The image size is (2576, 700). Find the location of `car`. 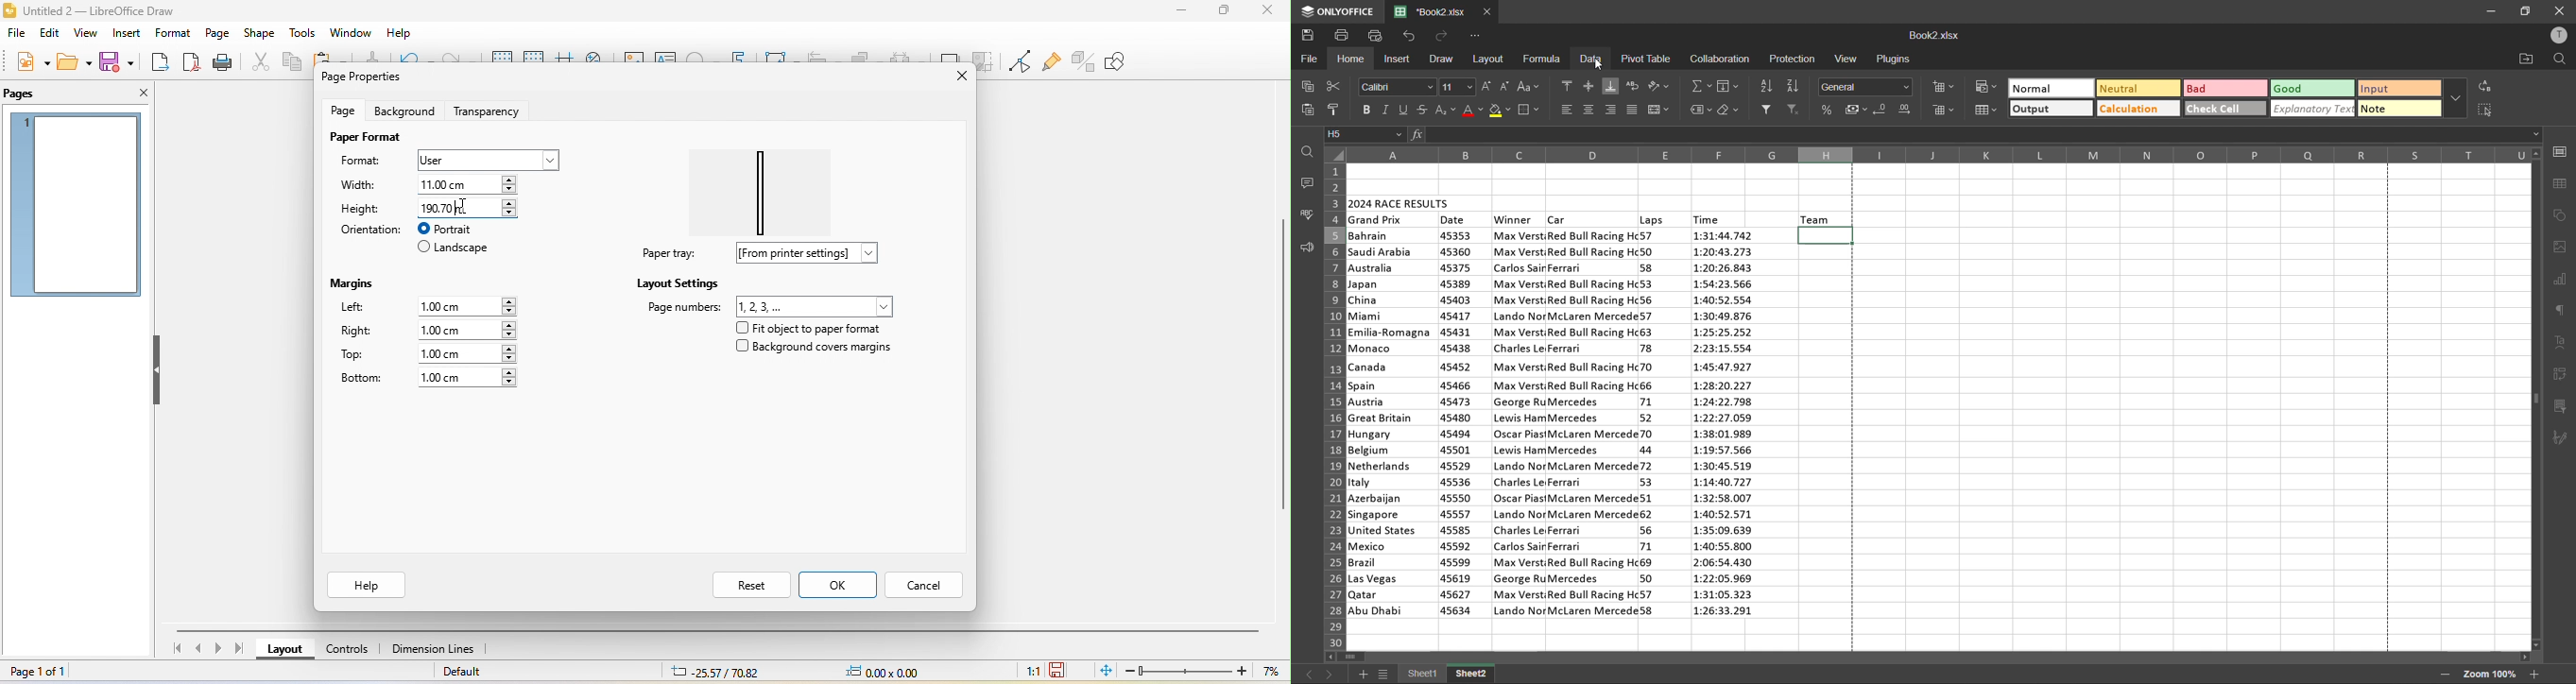

car is located at coordinates (1559, 218).